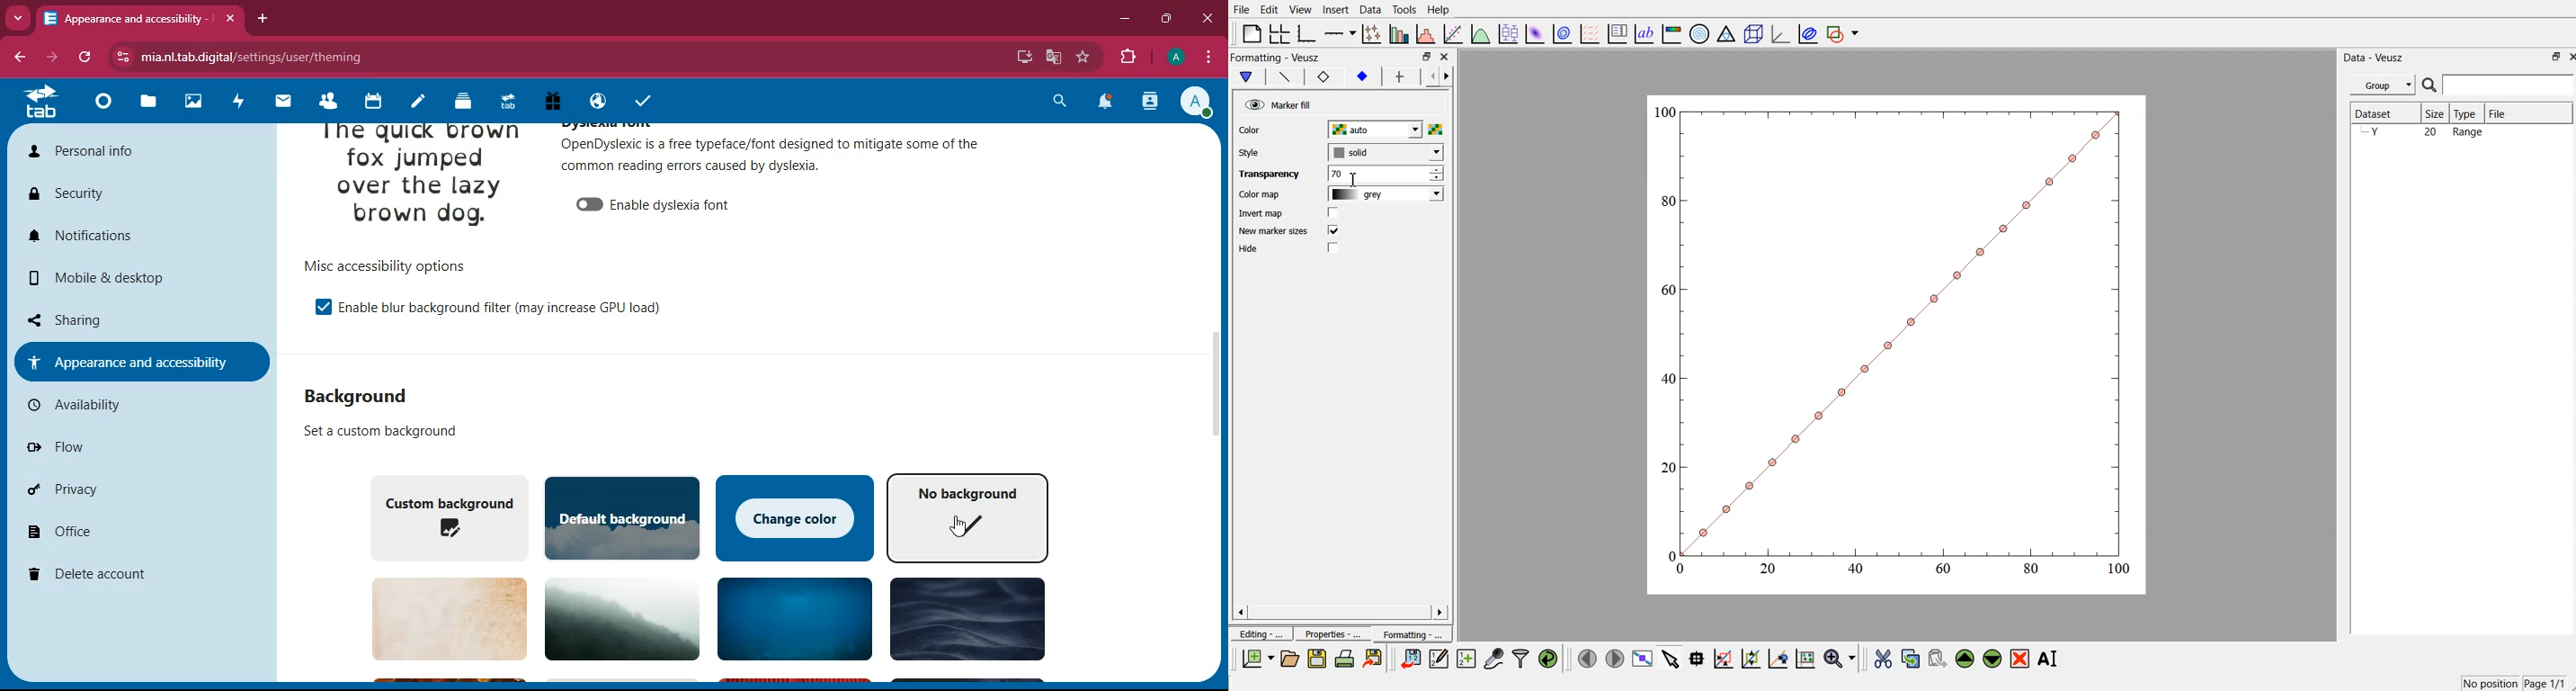  Describe the element at coordinates (101, 107) in the screenshot. I see `home` at that location.